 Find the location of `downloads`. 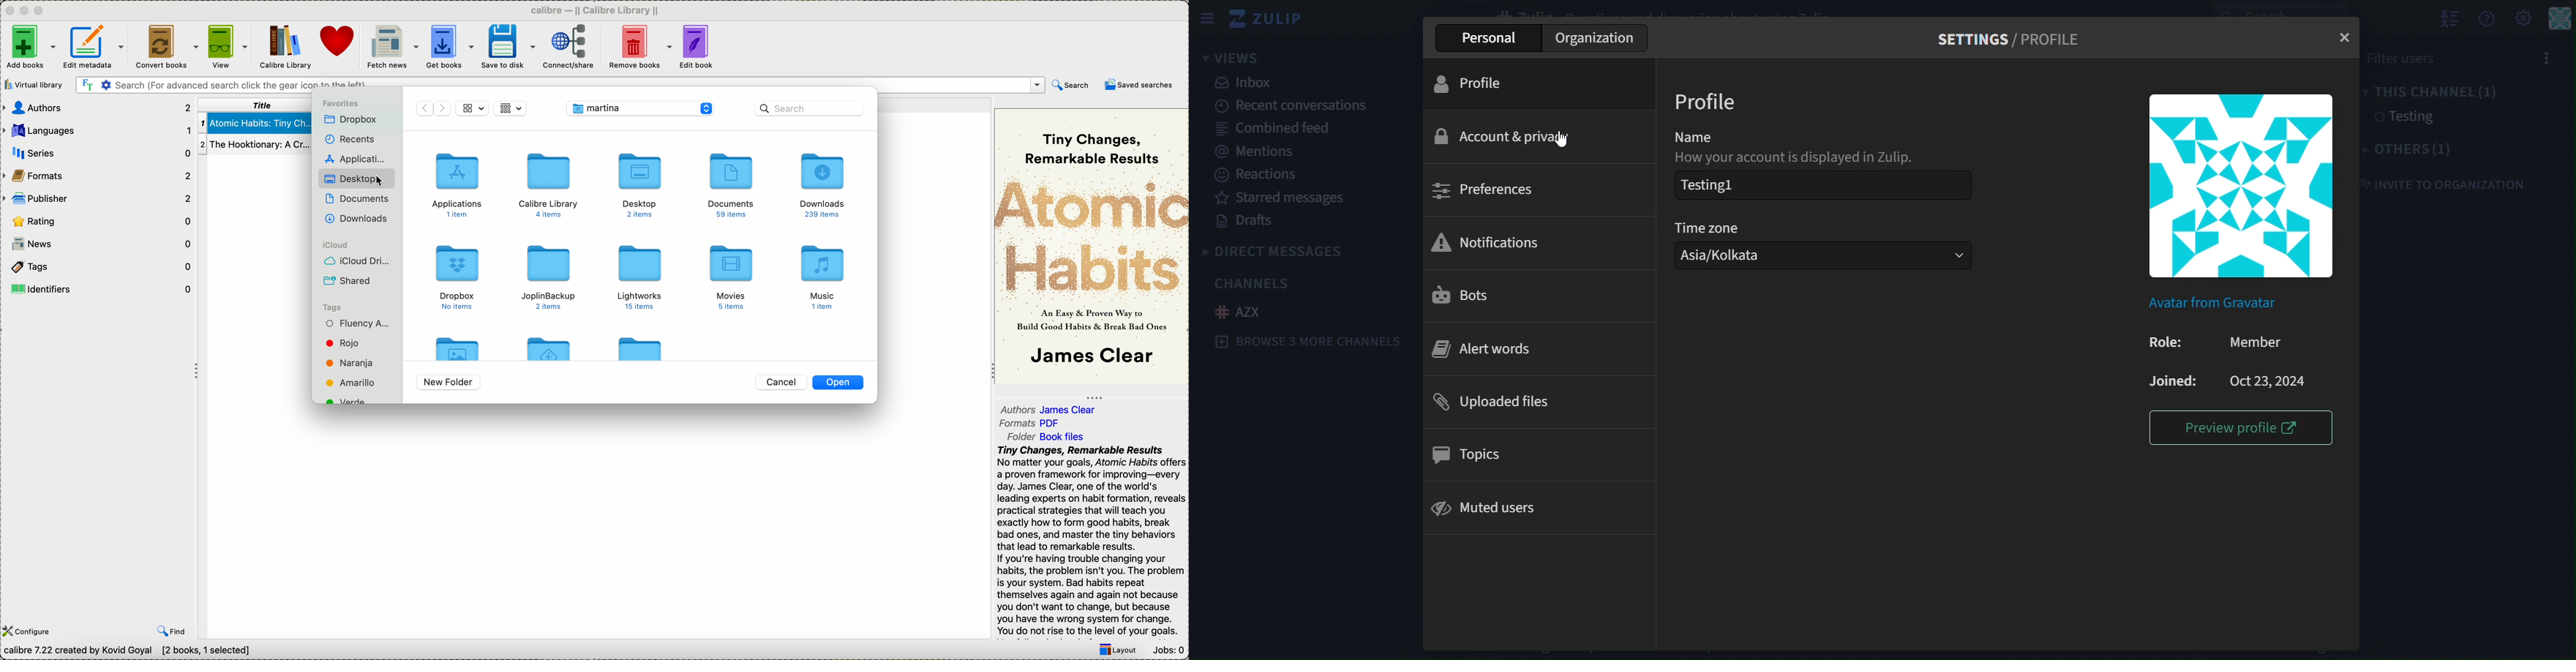

downloads is located at coordinates (360, 220).